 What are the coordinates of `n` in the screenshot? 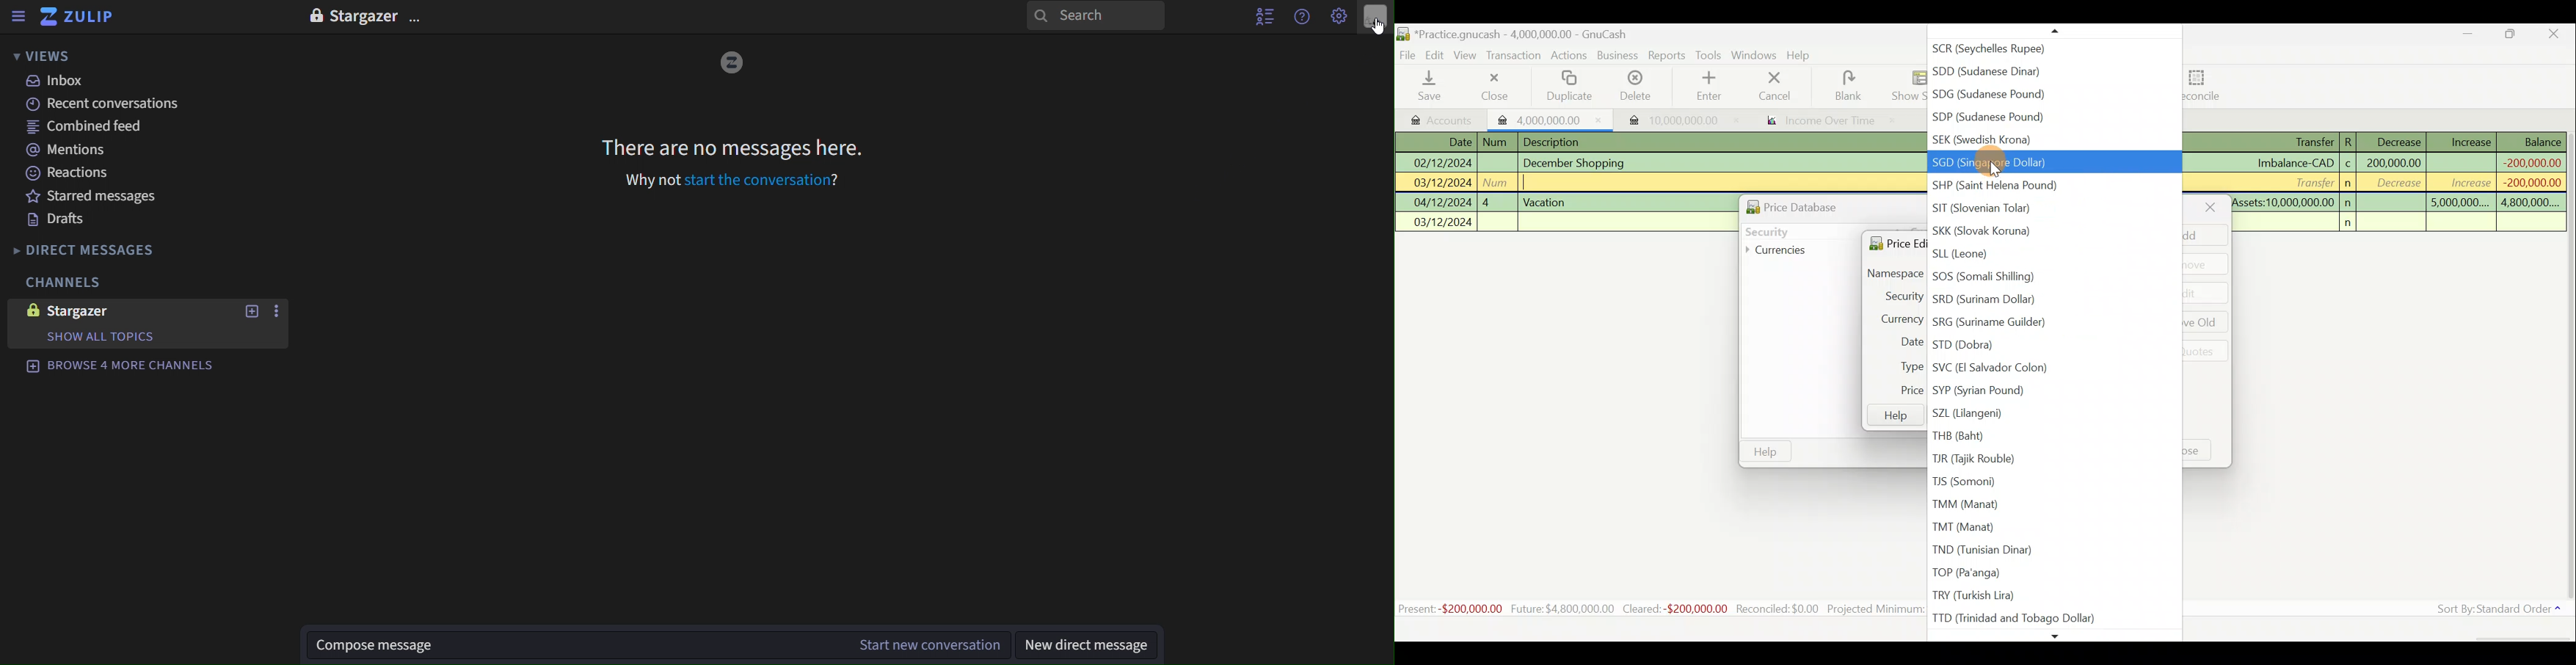 It's located at (2352, 223).